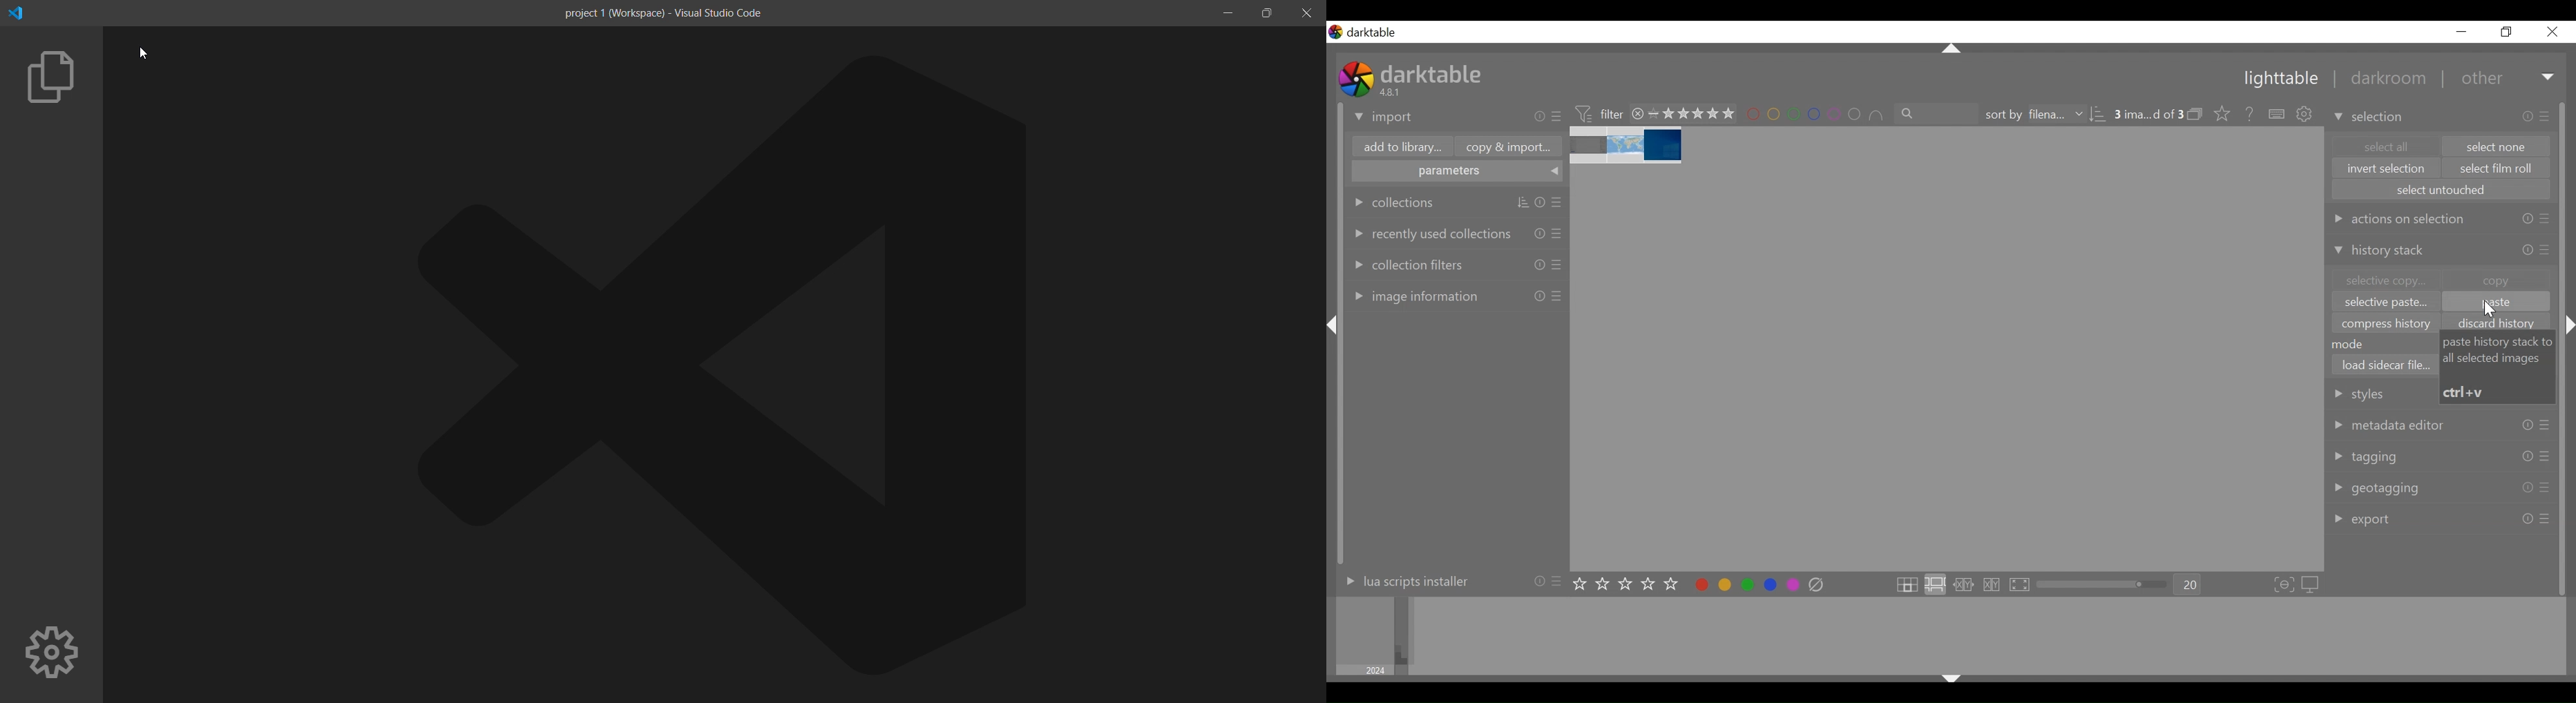 This screenshot has height=728, width=2576. I want to click on presets, so click(1559, 580).